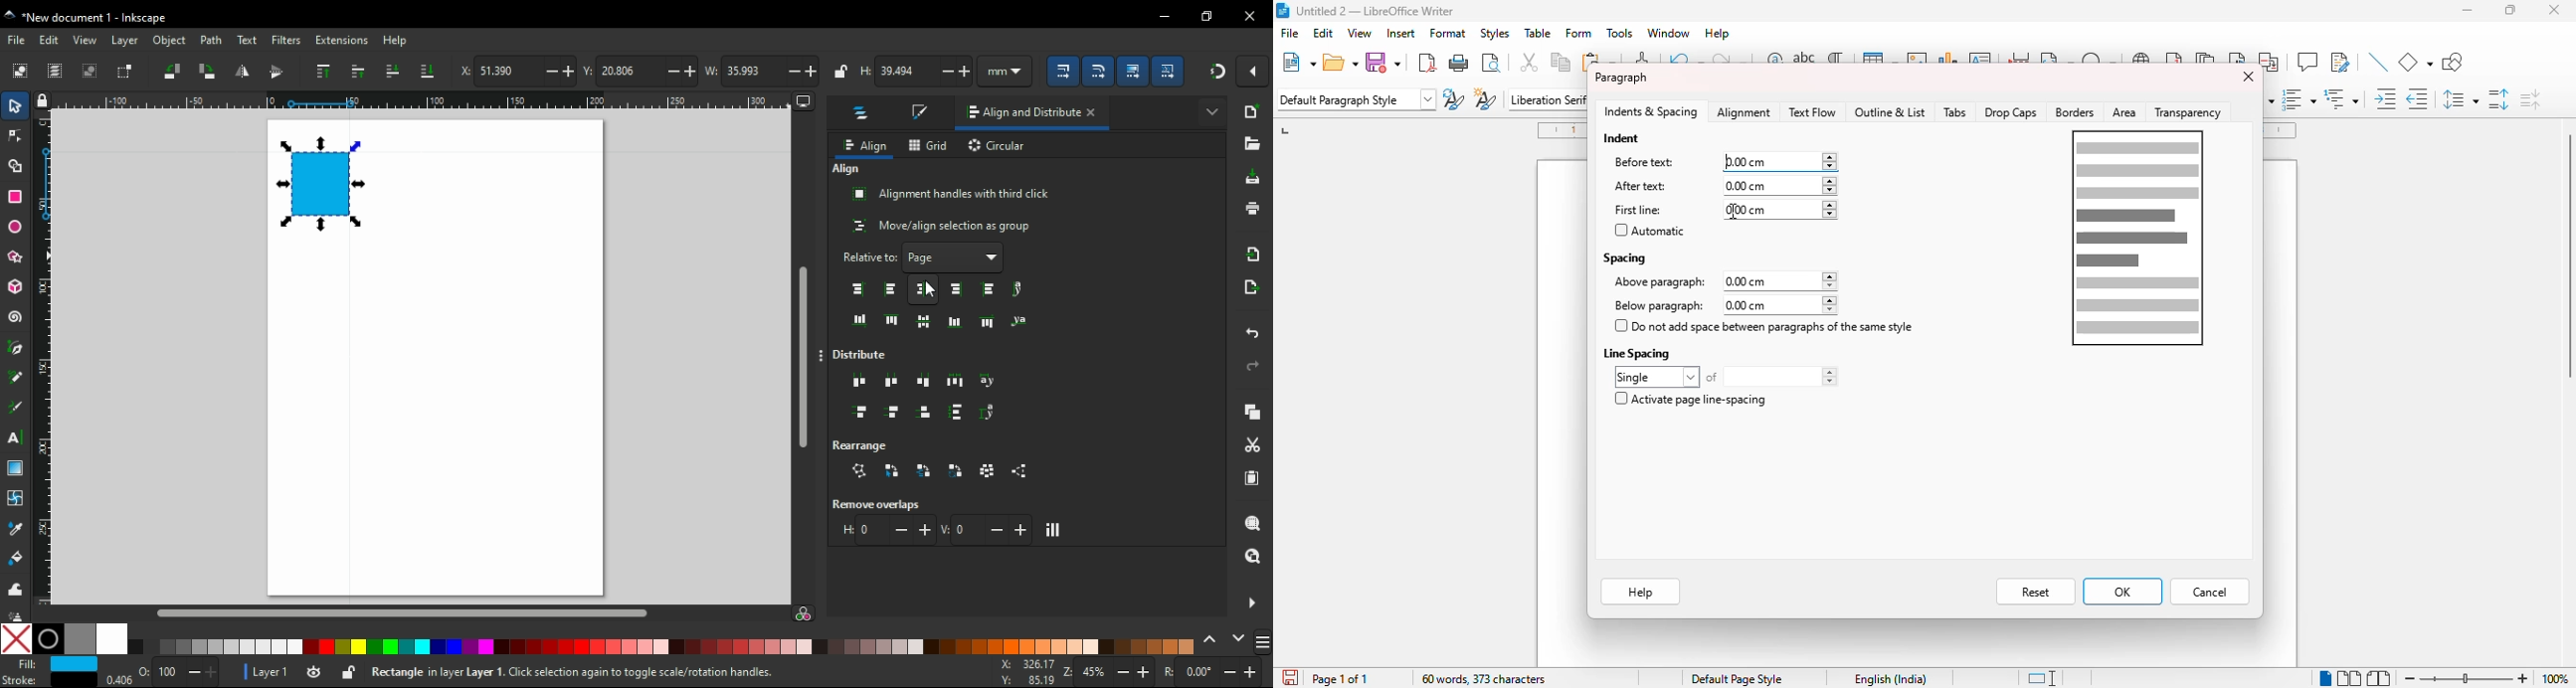 The image size is (2576, 700). What do you see at coordinates (926, 380) in the screenshot?
I see `distribute horizontally with even spacing between right edges` at bounding box center [926, 380].